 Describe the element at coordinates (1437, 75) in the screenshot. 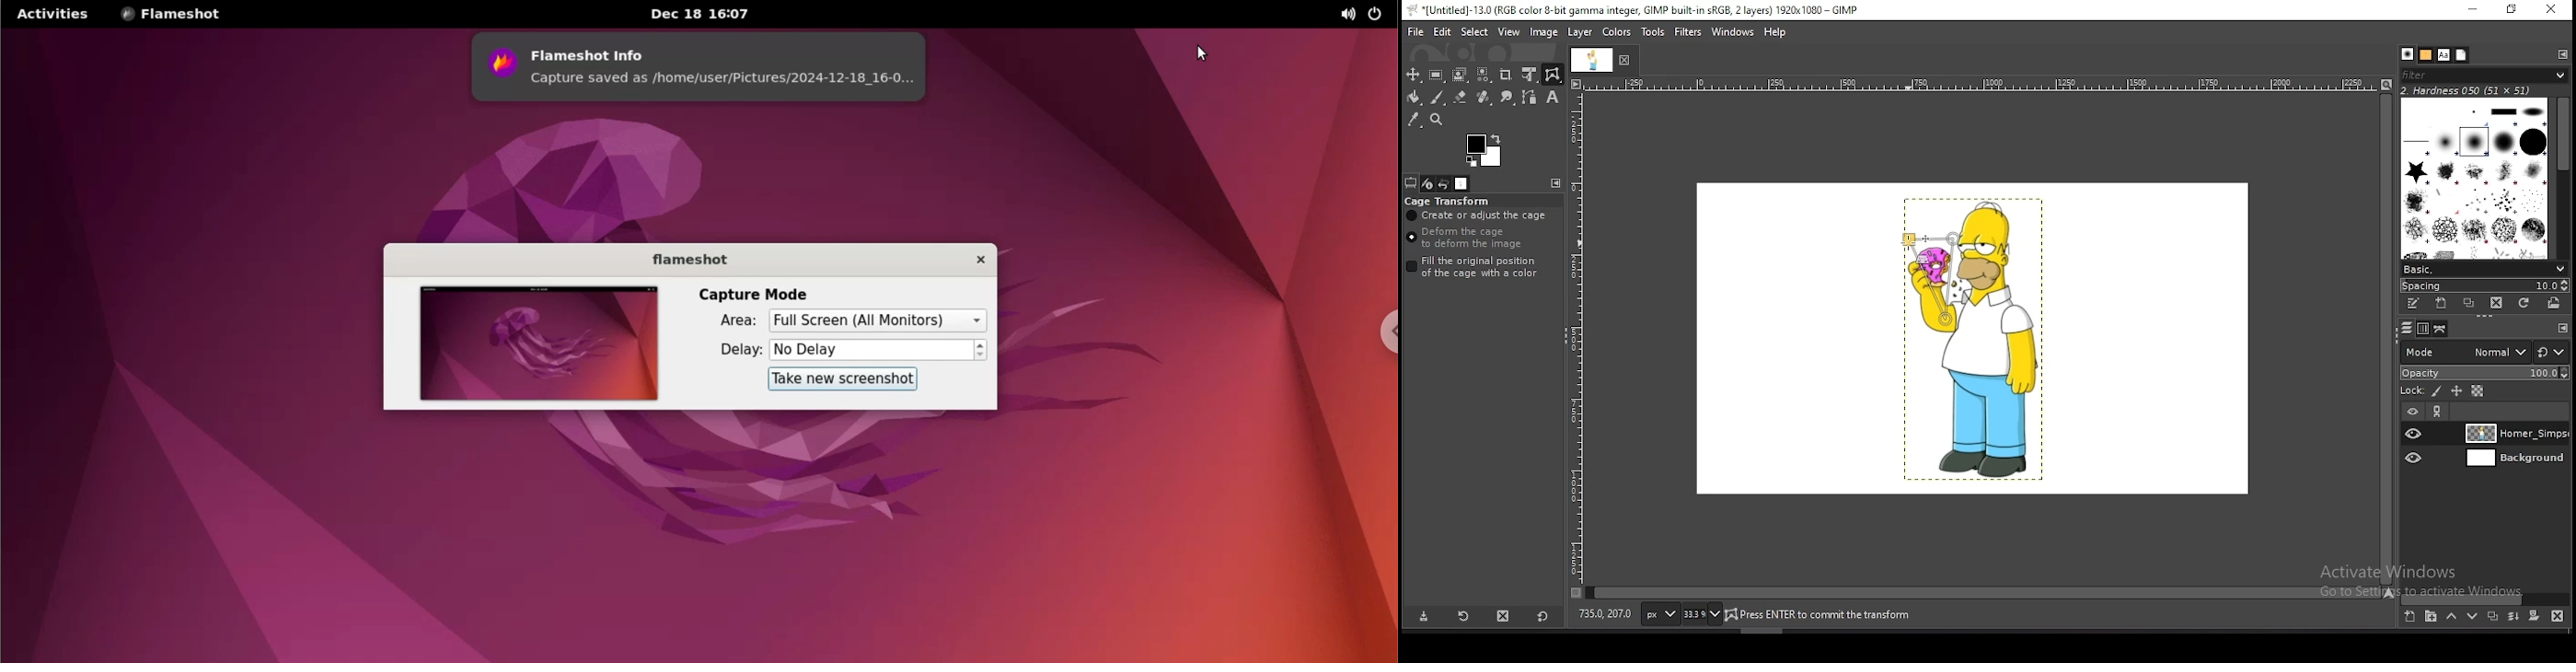

I see `rectangle select tool` at that location.